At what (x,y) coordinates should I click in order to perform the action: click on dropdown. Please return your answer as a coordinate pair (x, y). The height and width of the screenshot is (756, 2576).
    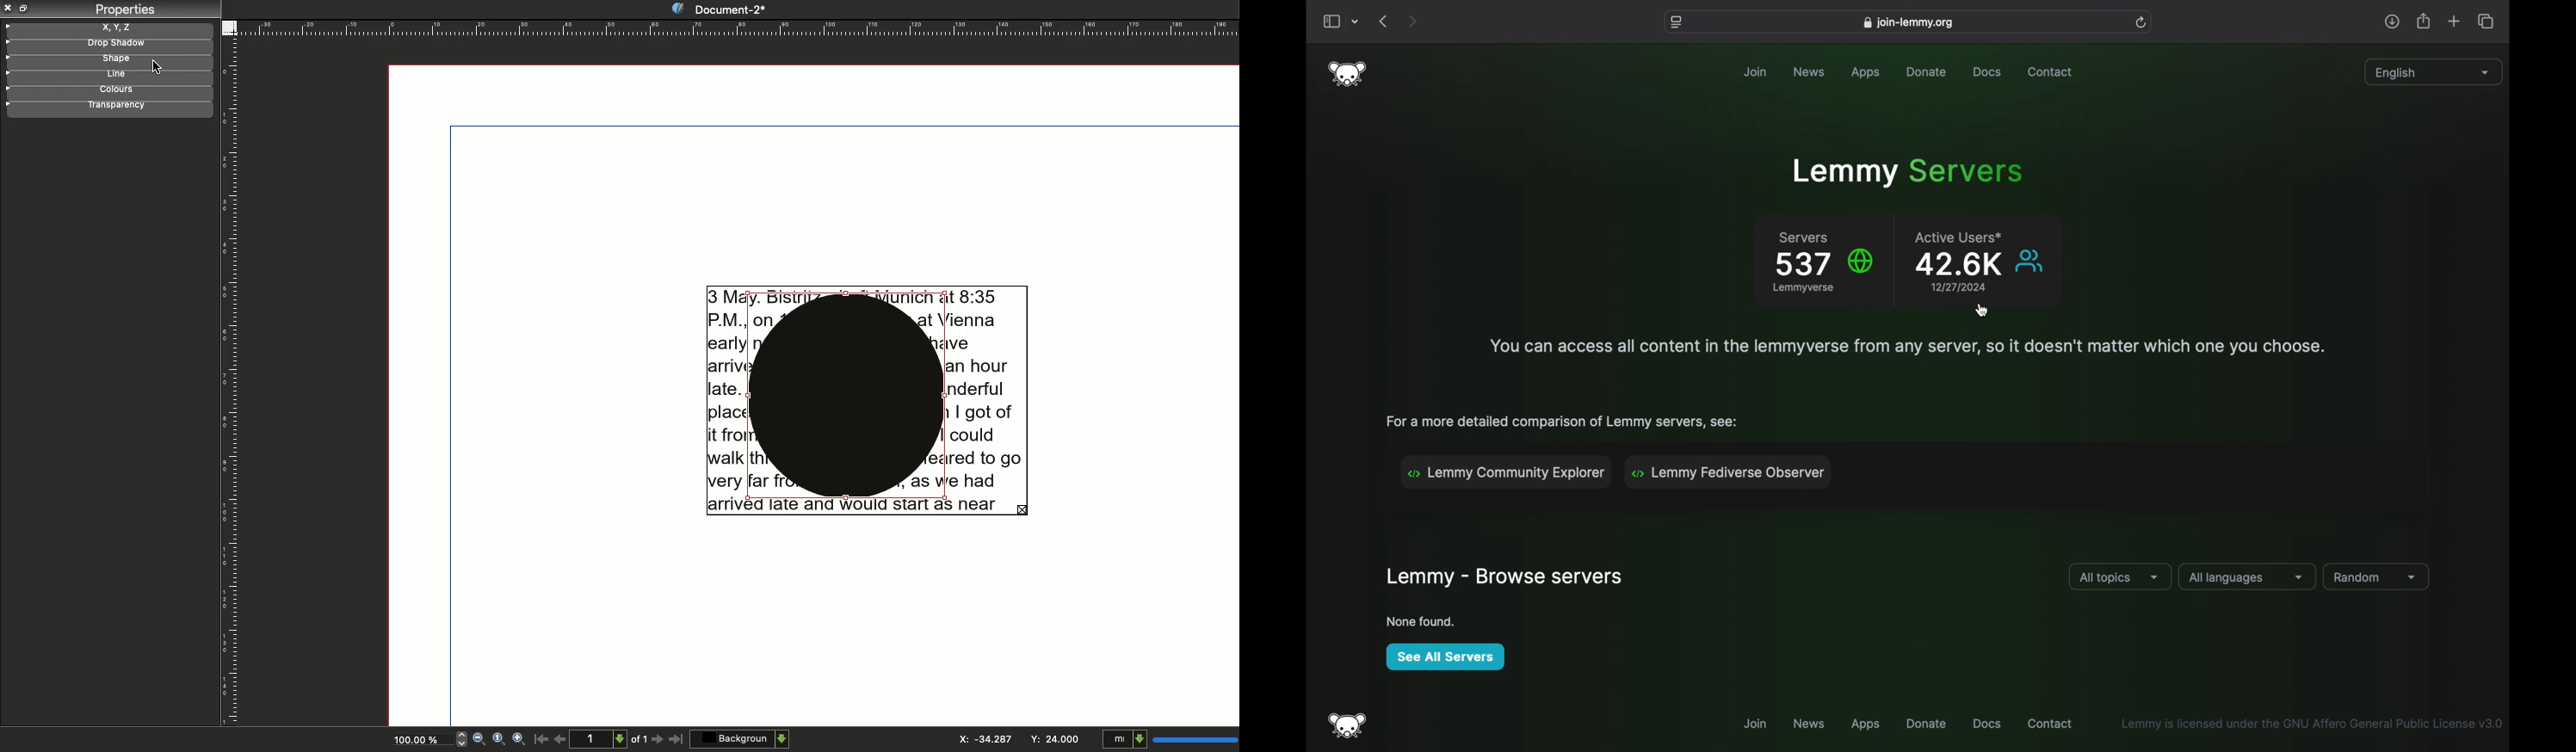
    Looking at the image, I should click on (1356, 22).